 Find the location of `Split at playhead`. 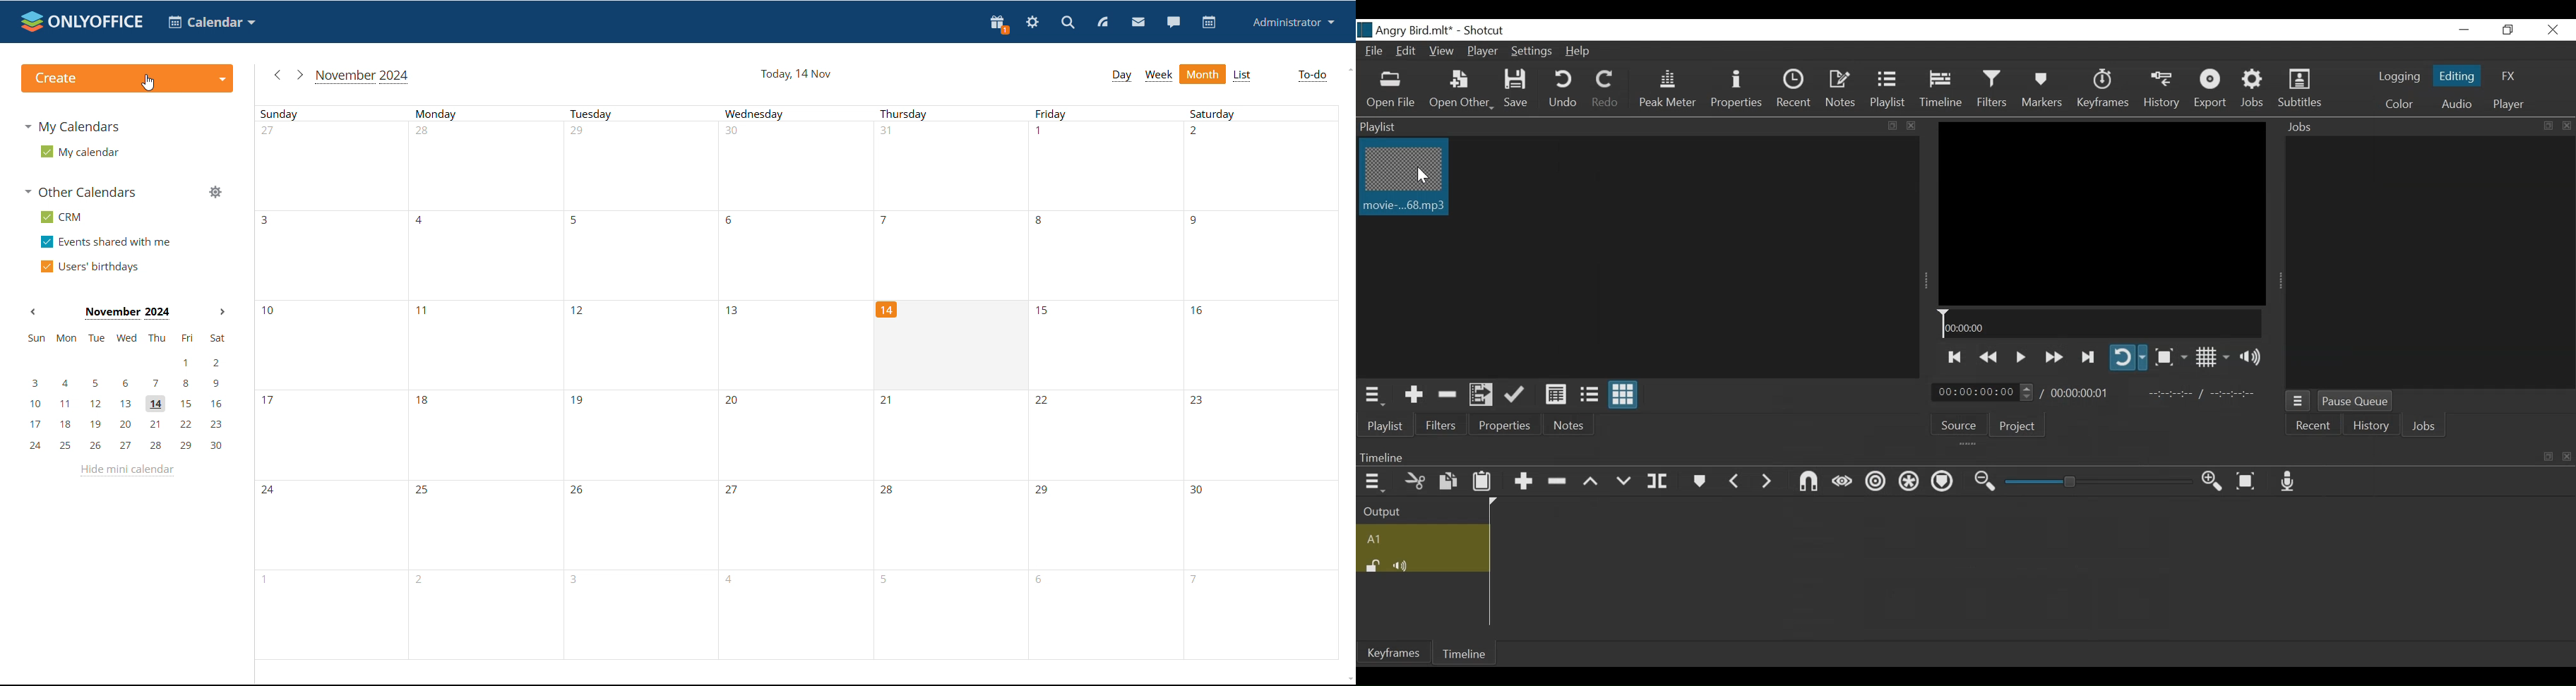

Split at playhead is located at coordinates (1658, 480).